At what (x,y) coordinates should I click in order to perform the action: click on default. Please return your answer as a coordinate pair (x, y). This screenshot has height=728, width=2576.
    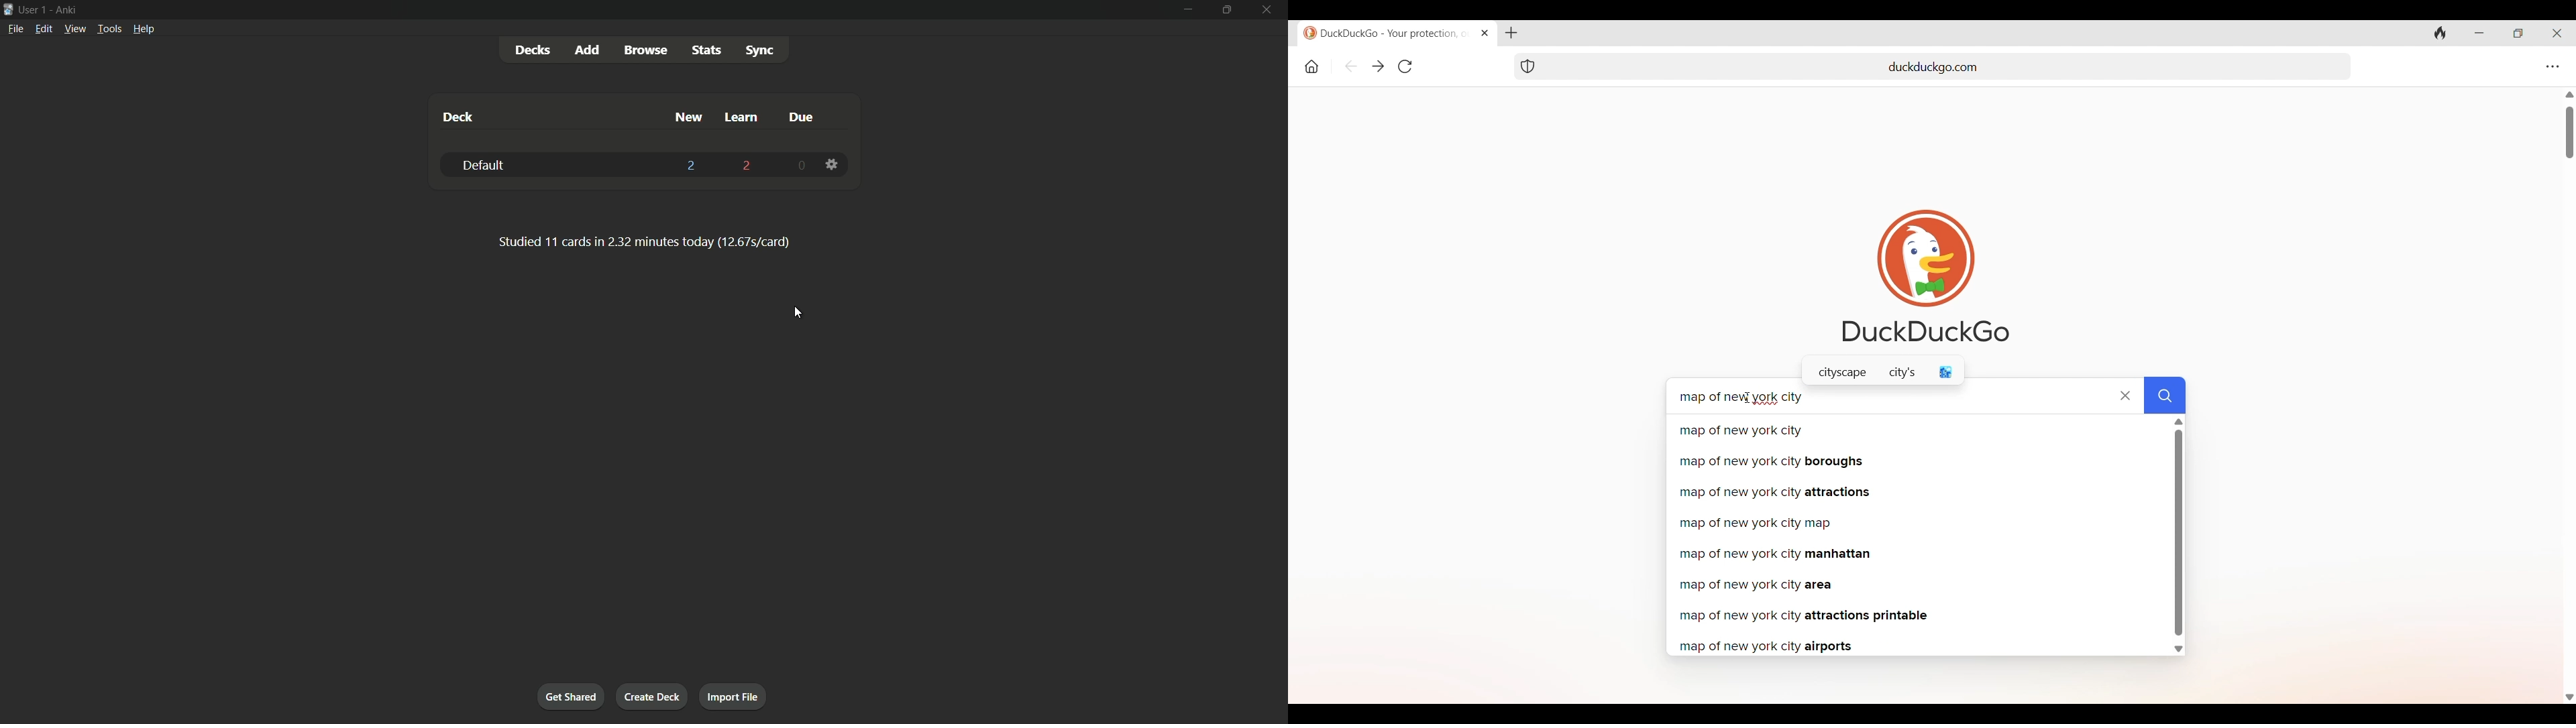
    Looking at the image, I should click on (485, 165).